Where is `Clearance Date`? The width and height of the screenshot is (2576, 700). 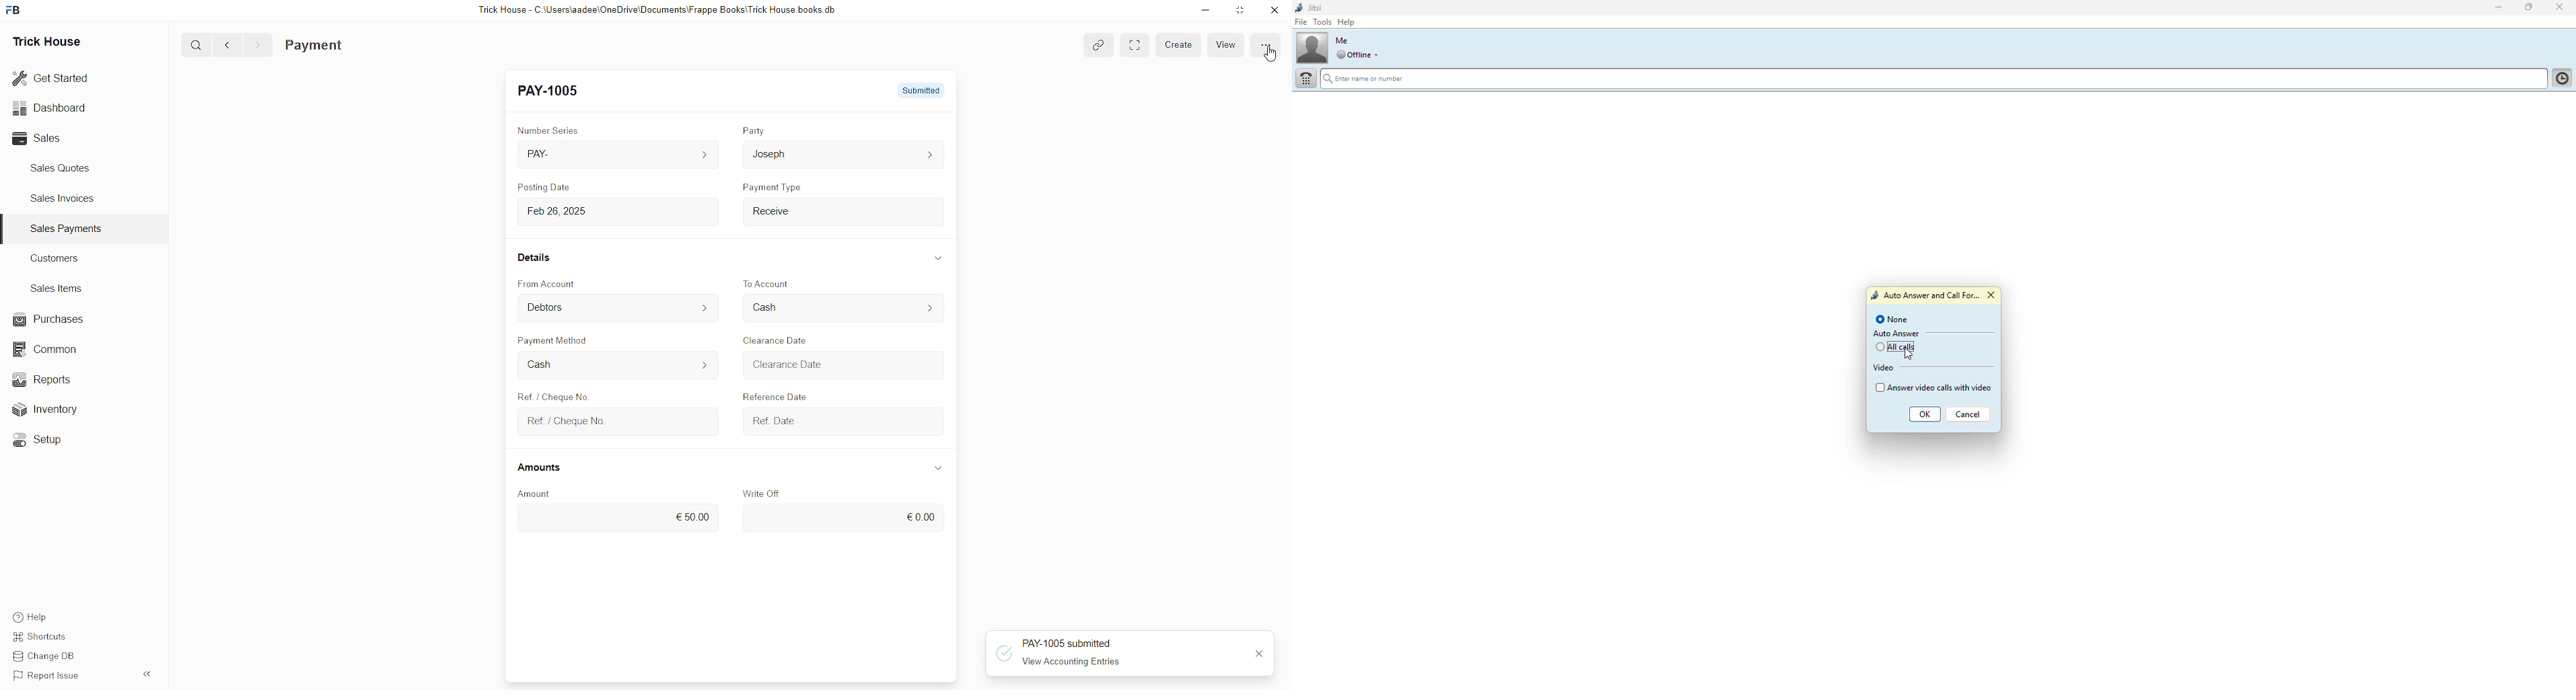
Clearance Date is located at coordinates (838, 365).